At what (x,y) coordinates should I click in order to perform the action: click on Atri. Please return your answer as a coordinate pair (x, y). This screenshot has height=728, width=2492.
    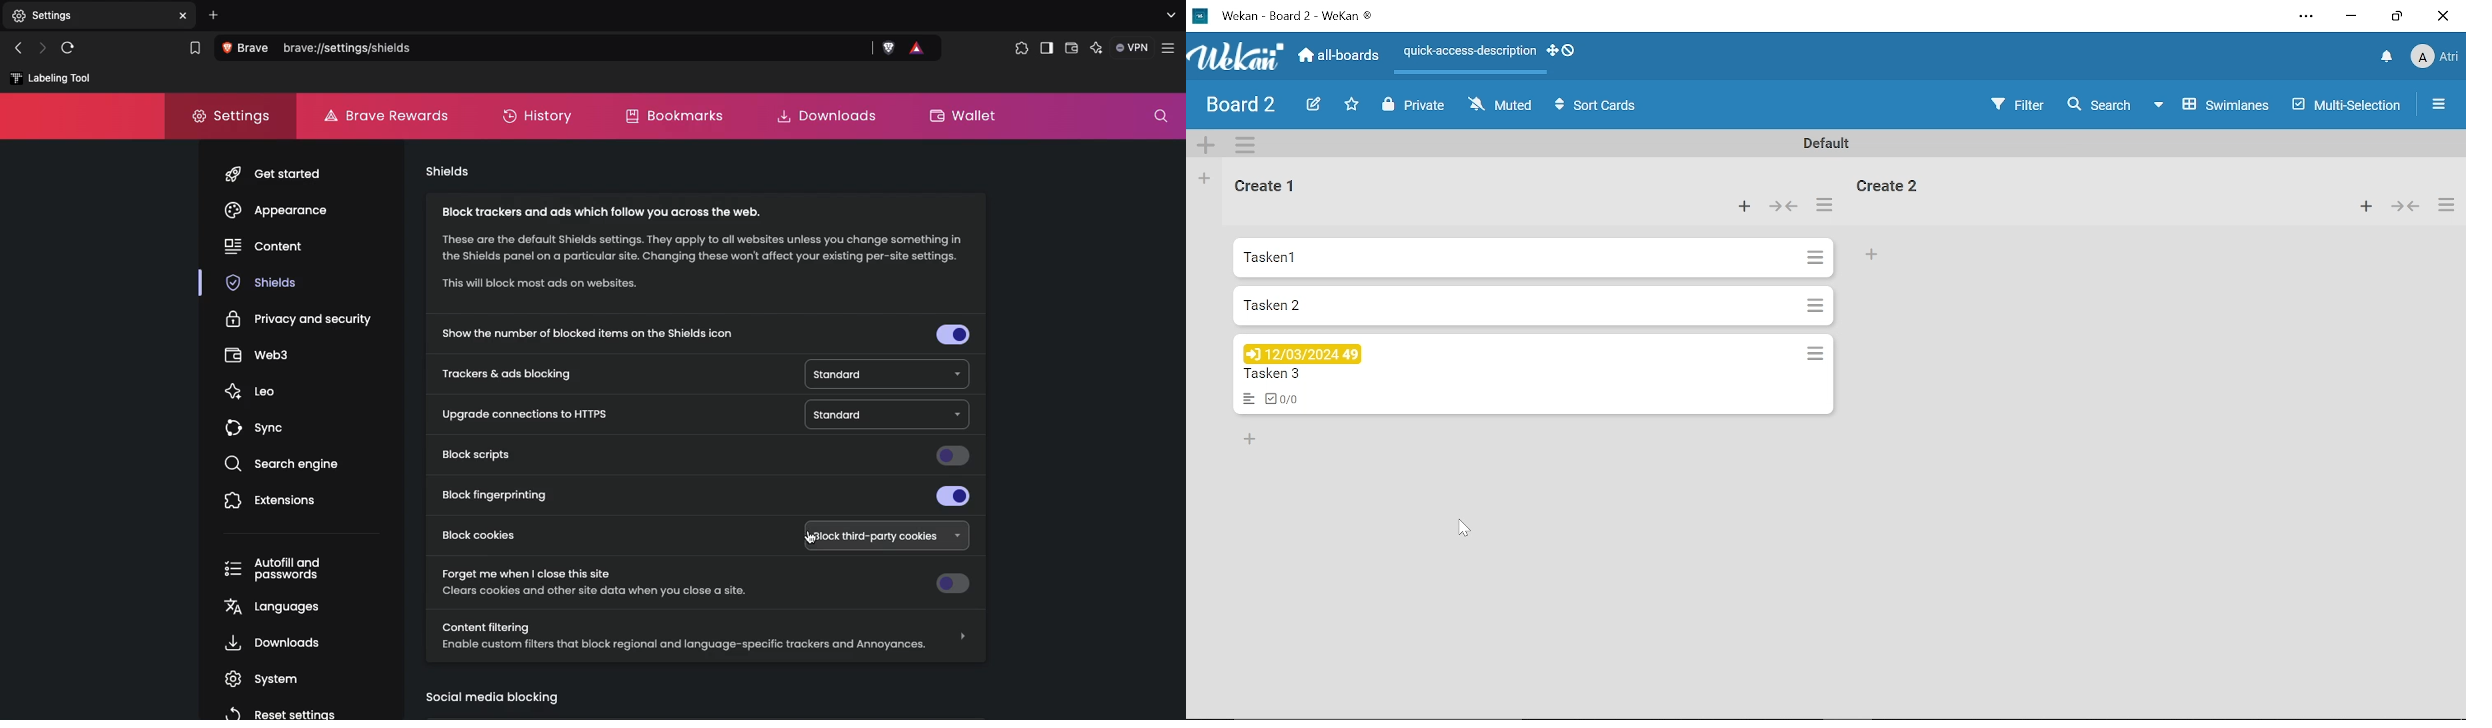
    Looking at the image, I should click on (2434, 57).